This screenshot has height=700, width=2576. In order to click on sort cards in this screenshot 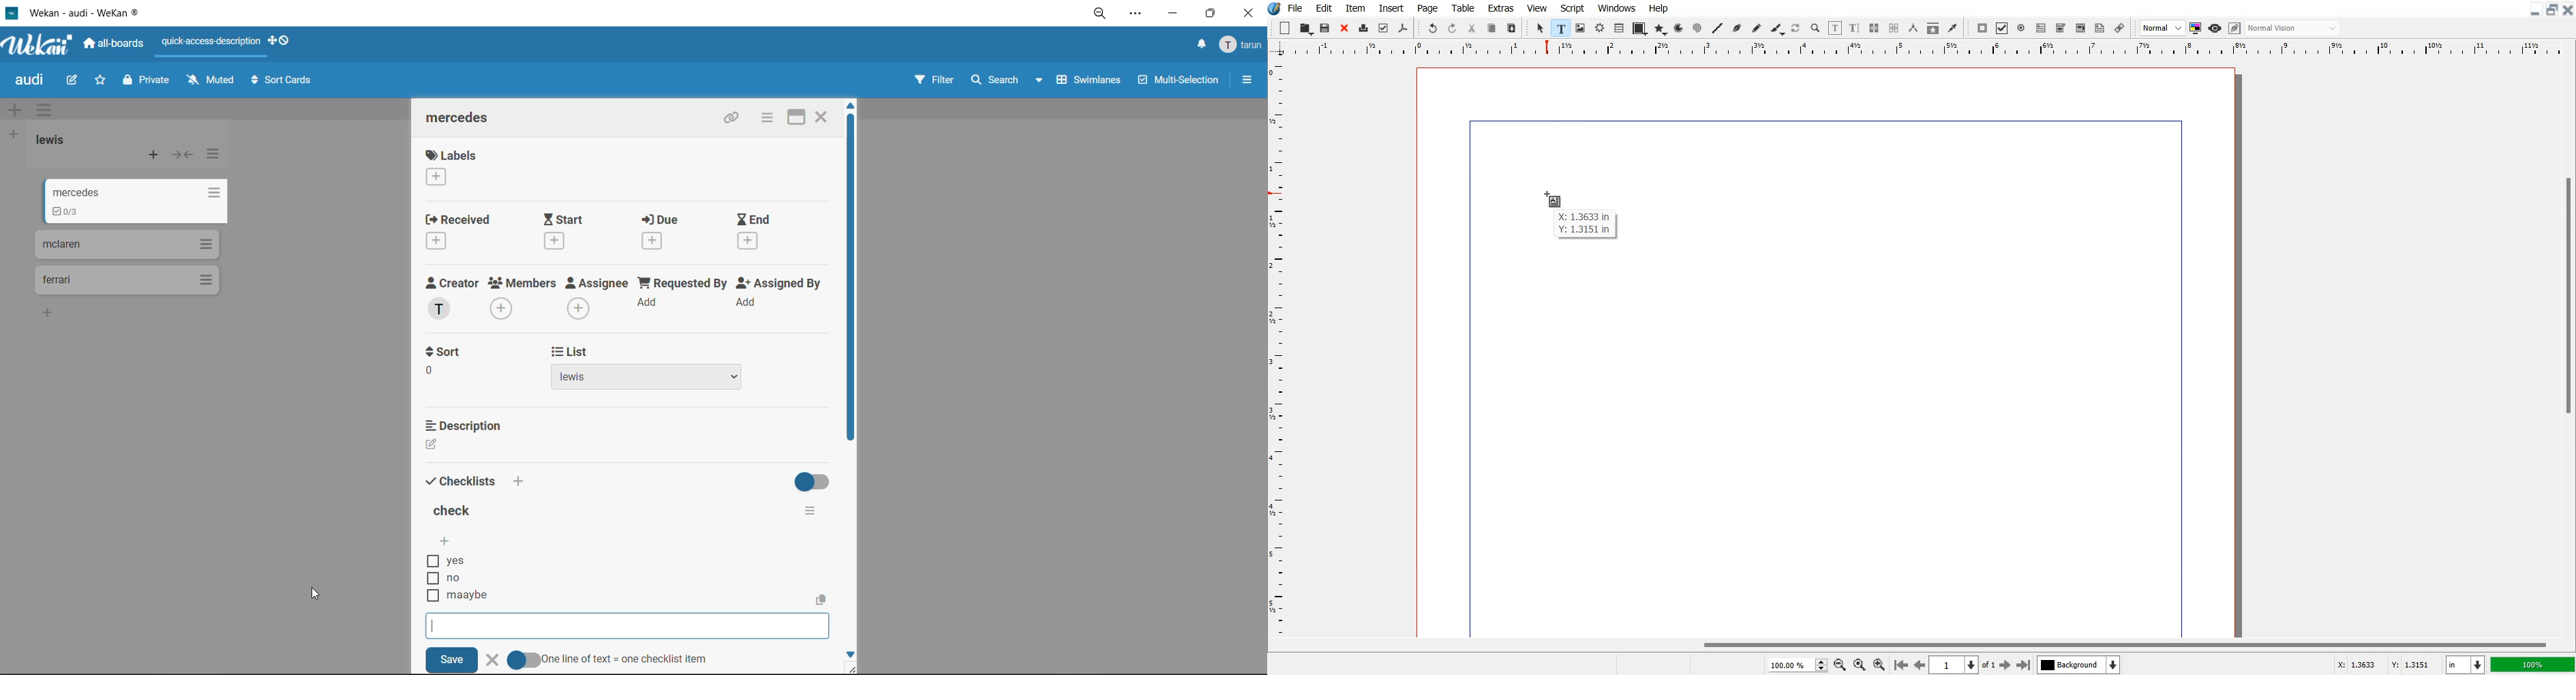, I will do `click(283, 81)`.